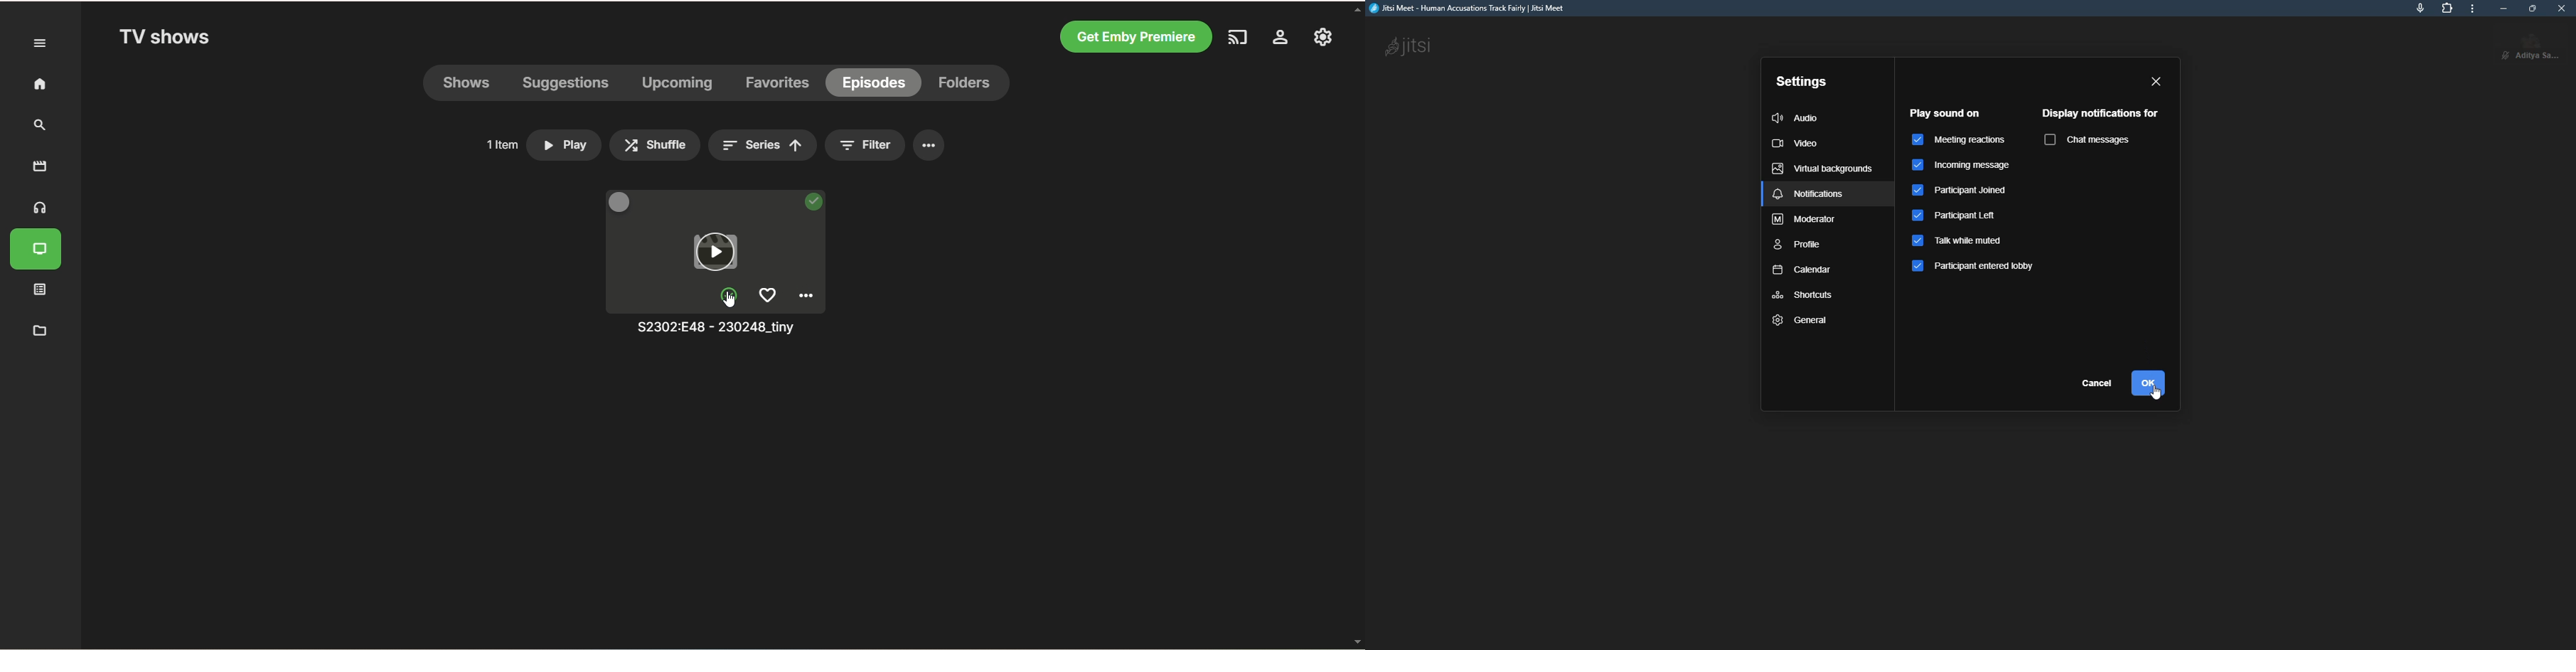 The height and width of the screenshot is (672, 2576). Describe the element at coordinates (2475, 8) in the screenshot. I see `more` at that location.